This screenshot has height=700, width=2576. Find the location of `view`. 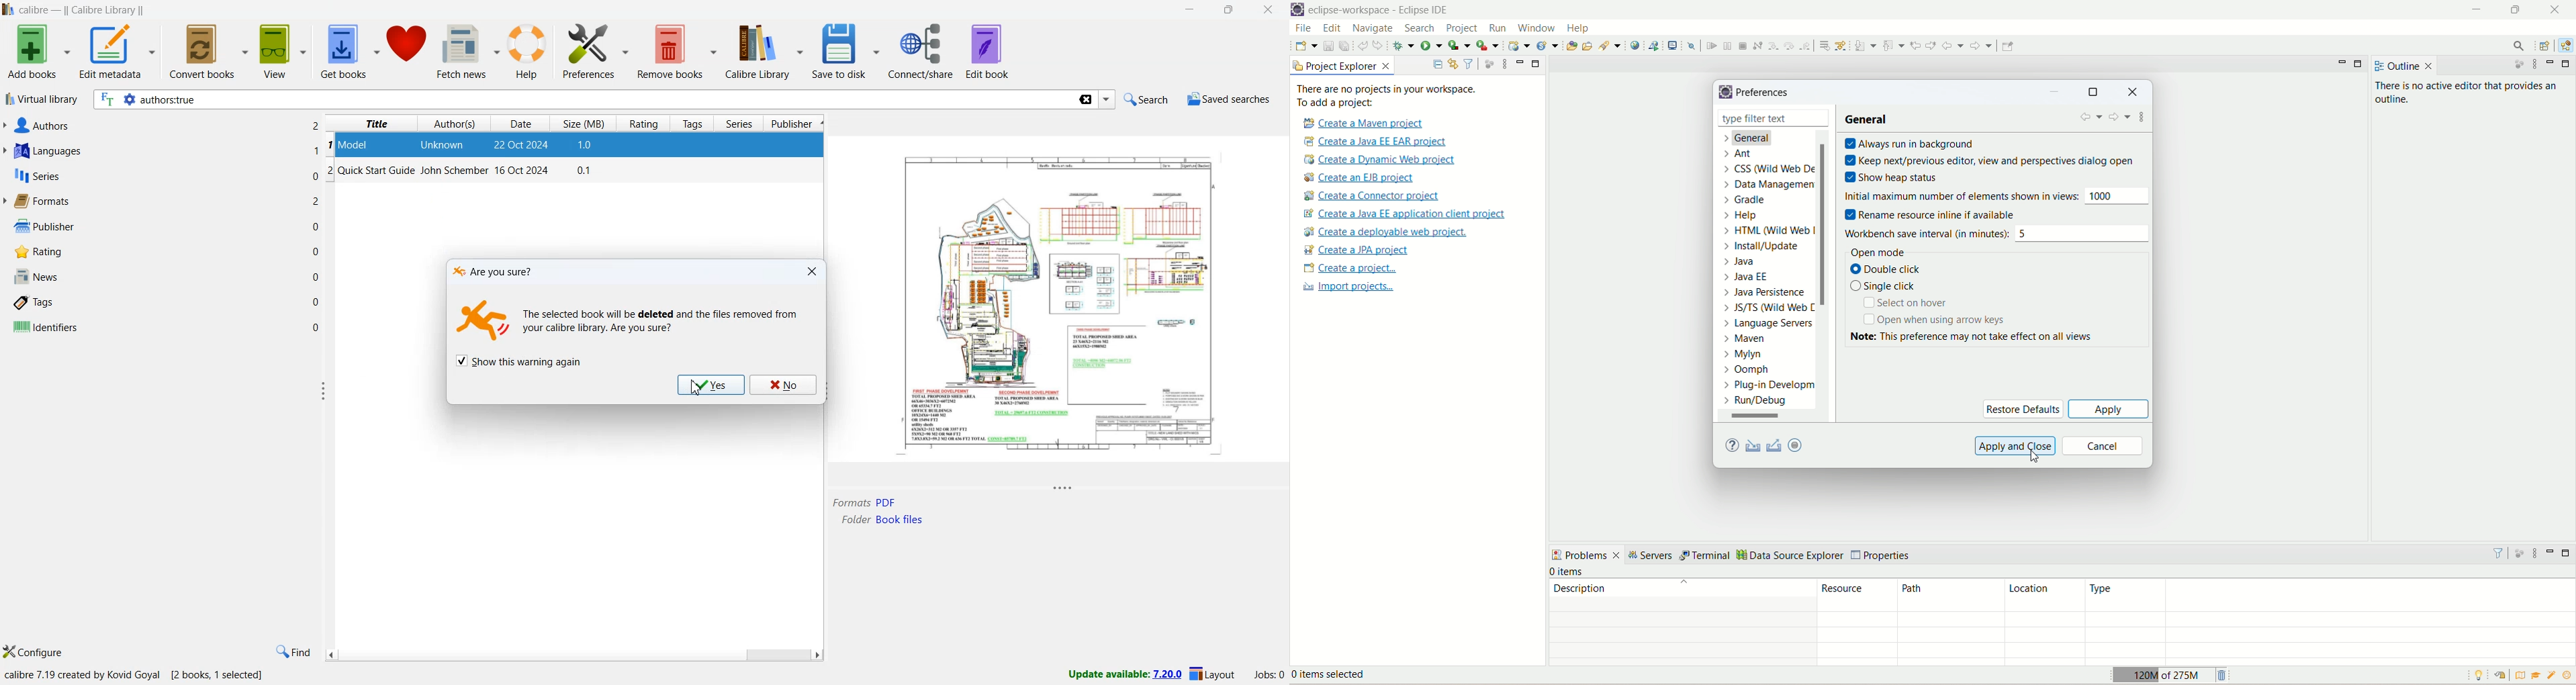

view is located at coordinates (284, 52).